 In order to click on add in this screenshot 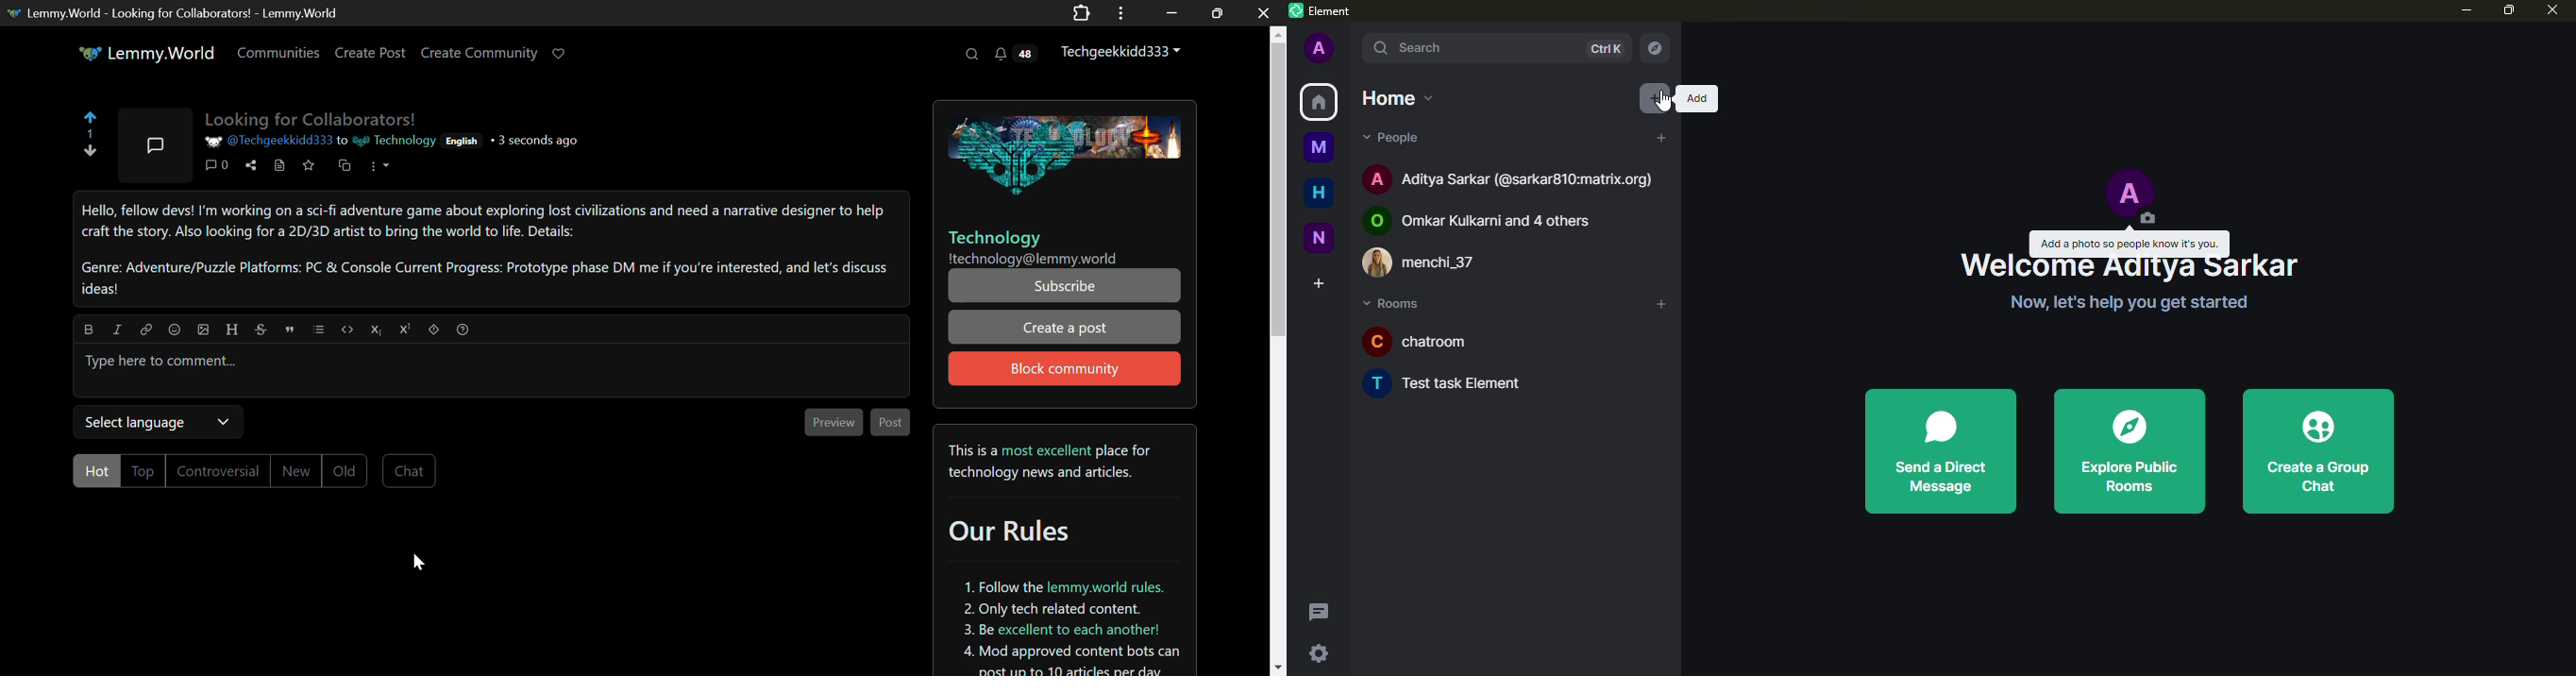, I will do `click(1657, 99)`.